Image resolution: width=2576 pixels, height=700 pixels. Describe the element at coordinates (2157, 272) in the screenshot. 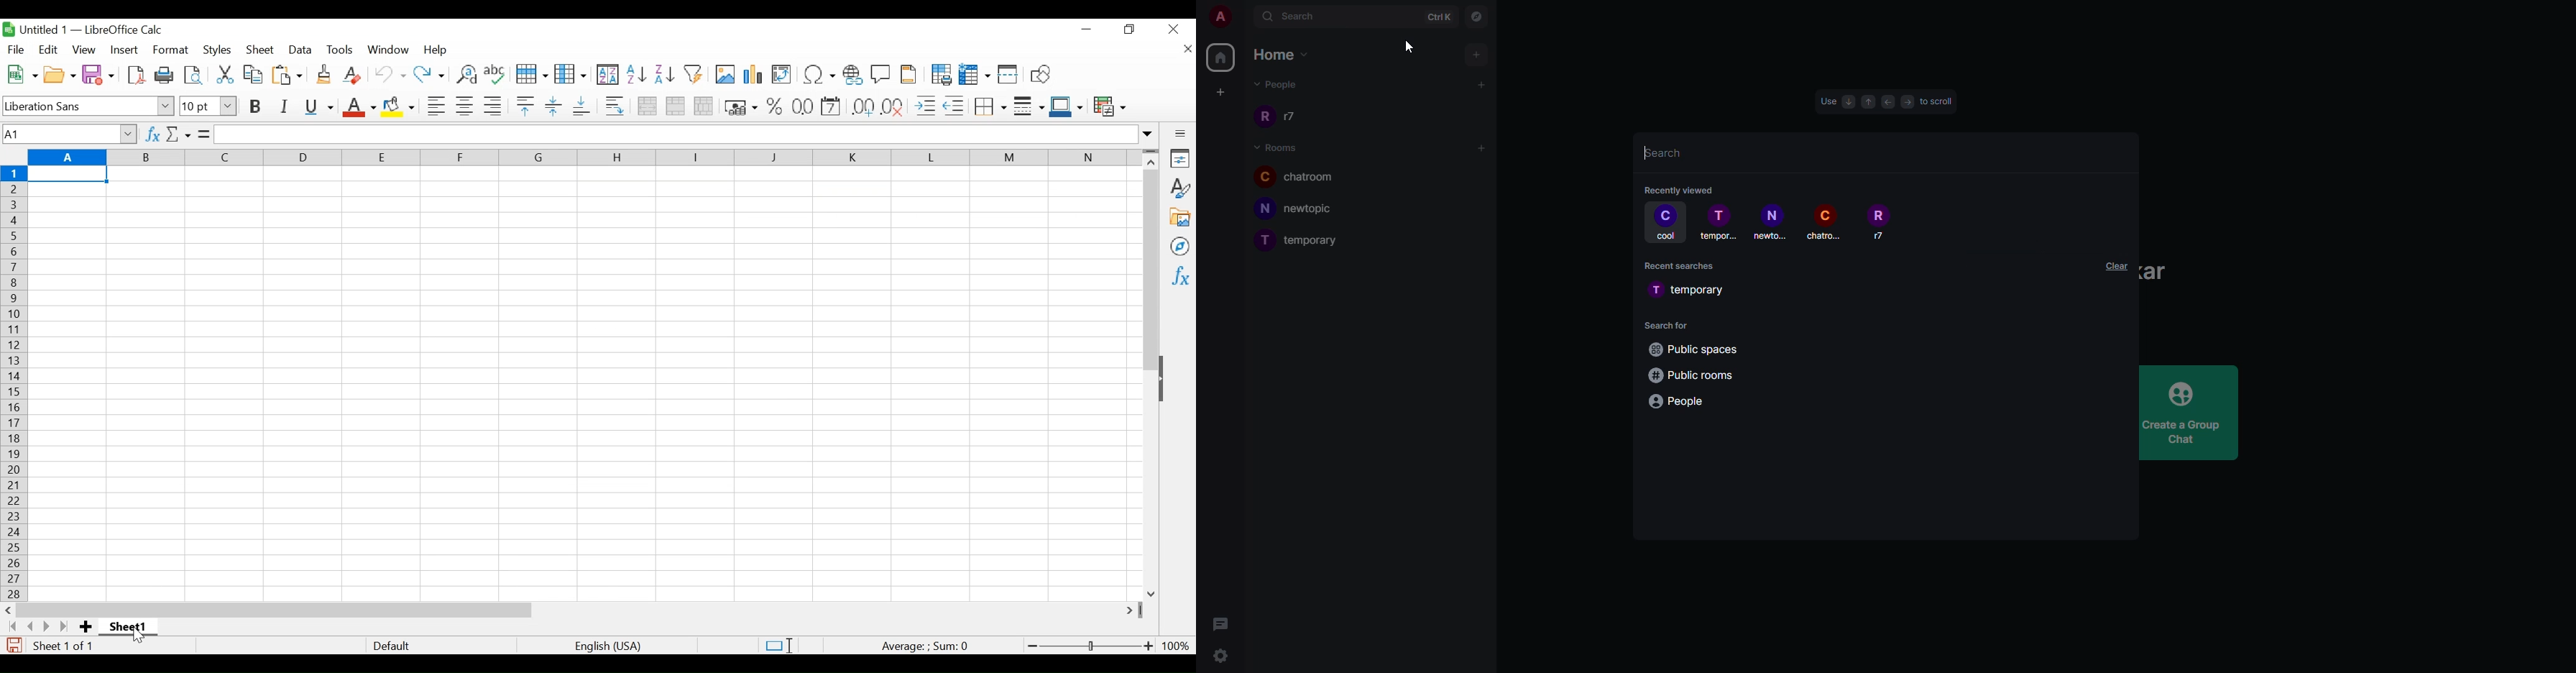

I see `Sarkar` at that location.